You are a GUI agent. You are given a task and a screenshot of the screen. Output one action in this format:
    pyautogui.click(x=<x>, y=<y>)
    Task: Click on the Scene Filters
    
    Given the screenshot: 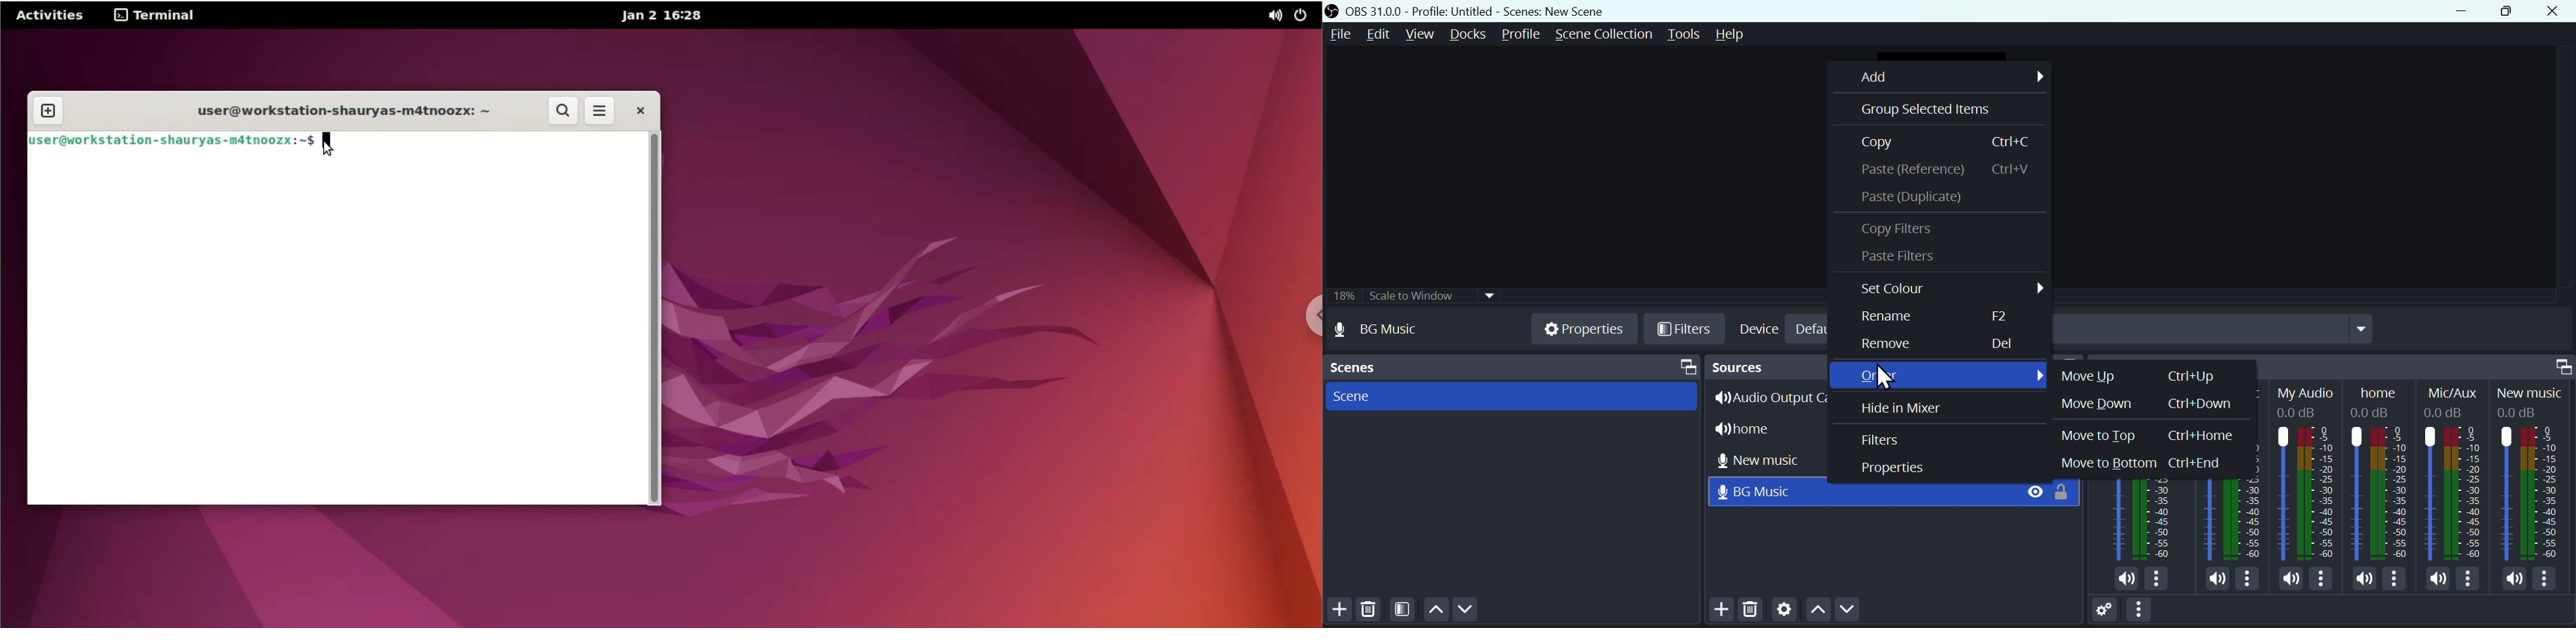 What is the action you would take?
    pyautogui.click(x=1407, y=610)
    